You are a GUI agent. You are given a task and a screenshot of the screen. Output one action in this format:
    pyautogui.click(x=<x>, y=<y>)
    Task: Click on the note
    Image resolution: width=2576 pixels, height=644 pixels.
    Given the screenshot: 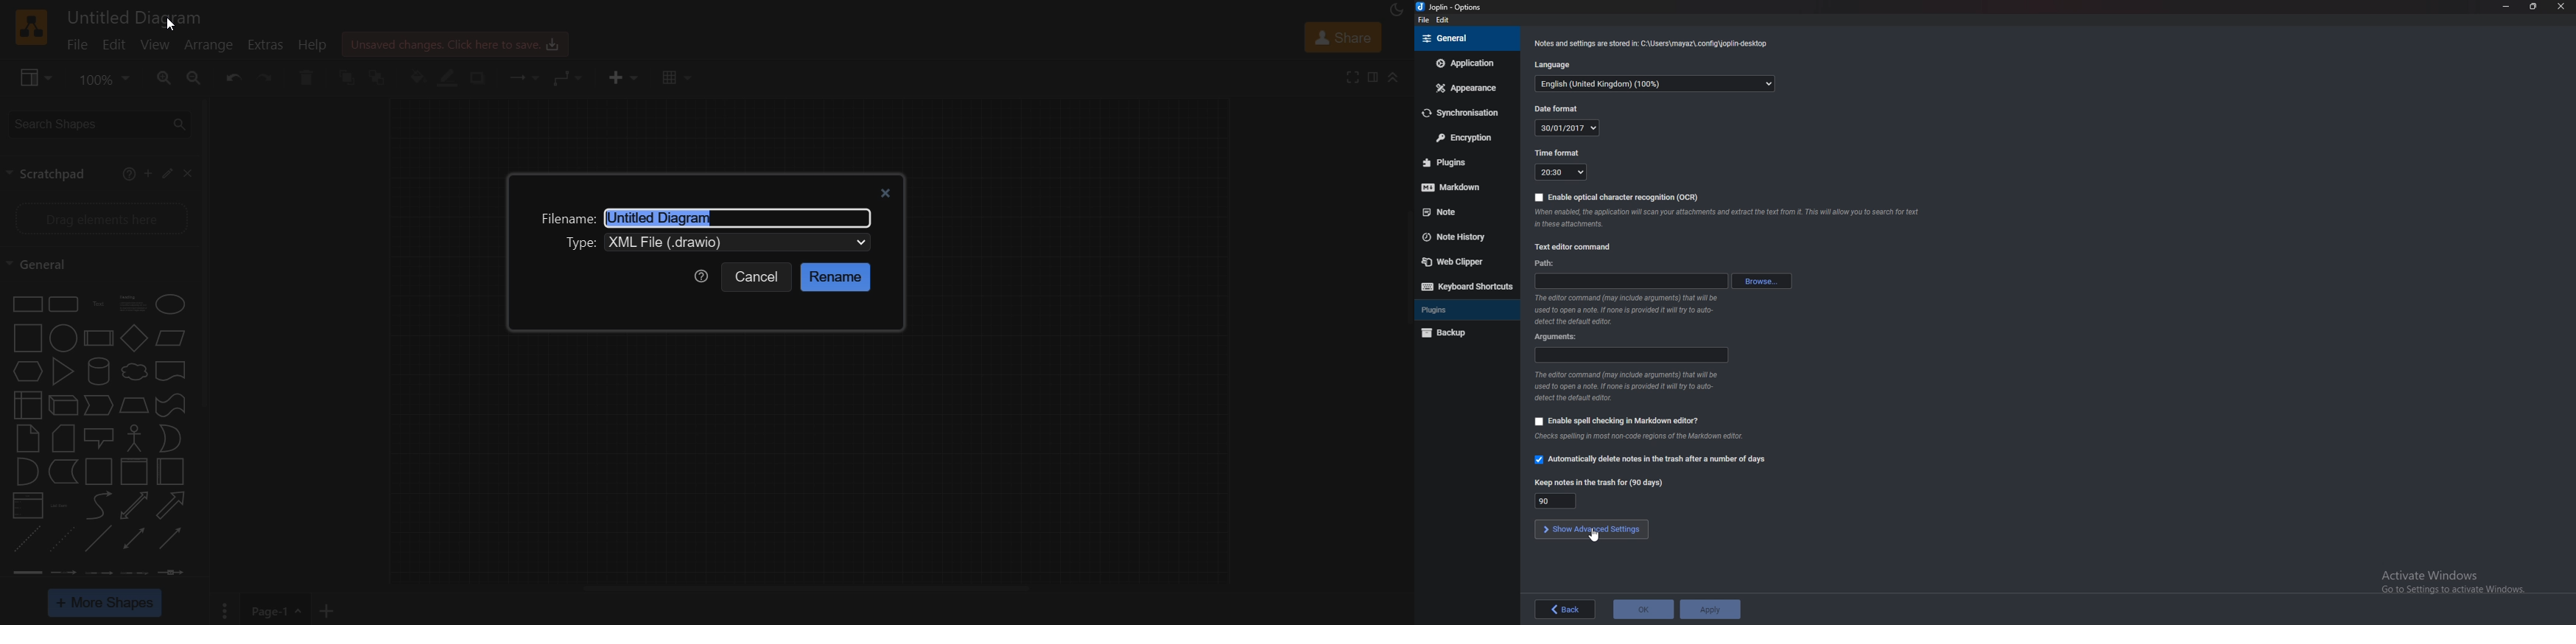 What is the action you would take?
    pyautogui.click(x=1460, y=213)
    